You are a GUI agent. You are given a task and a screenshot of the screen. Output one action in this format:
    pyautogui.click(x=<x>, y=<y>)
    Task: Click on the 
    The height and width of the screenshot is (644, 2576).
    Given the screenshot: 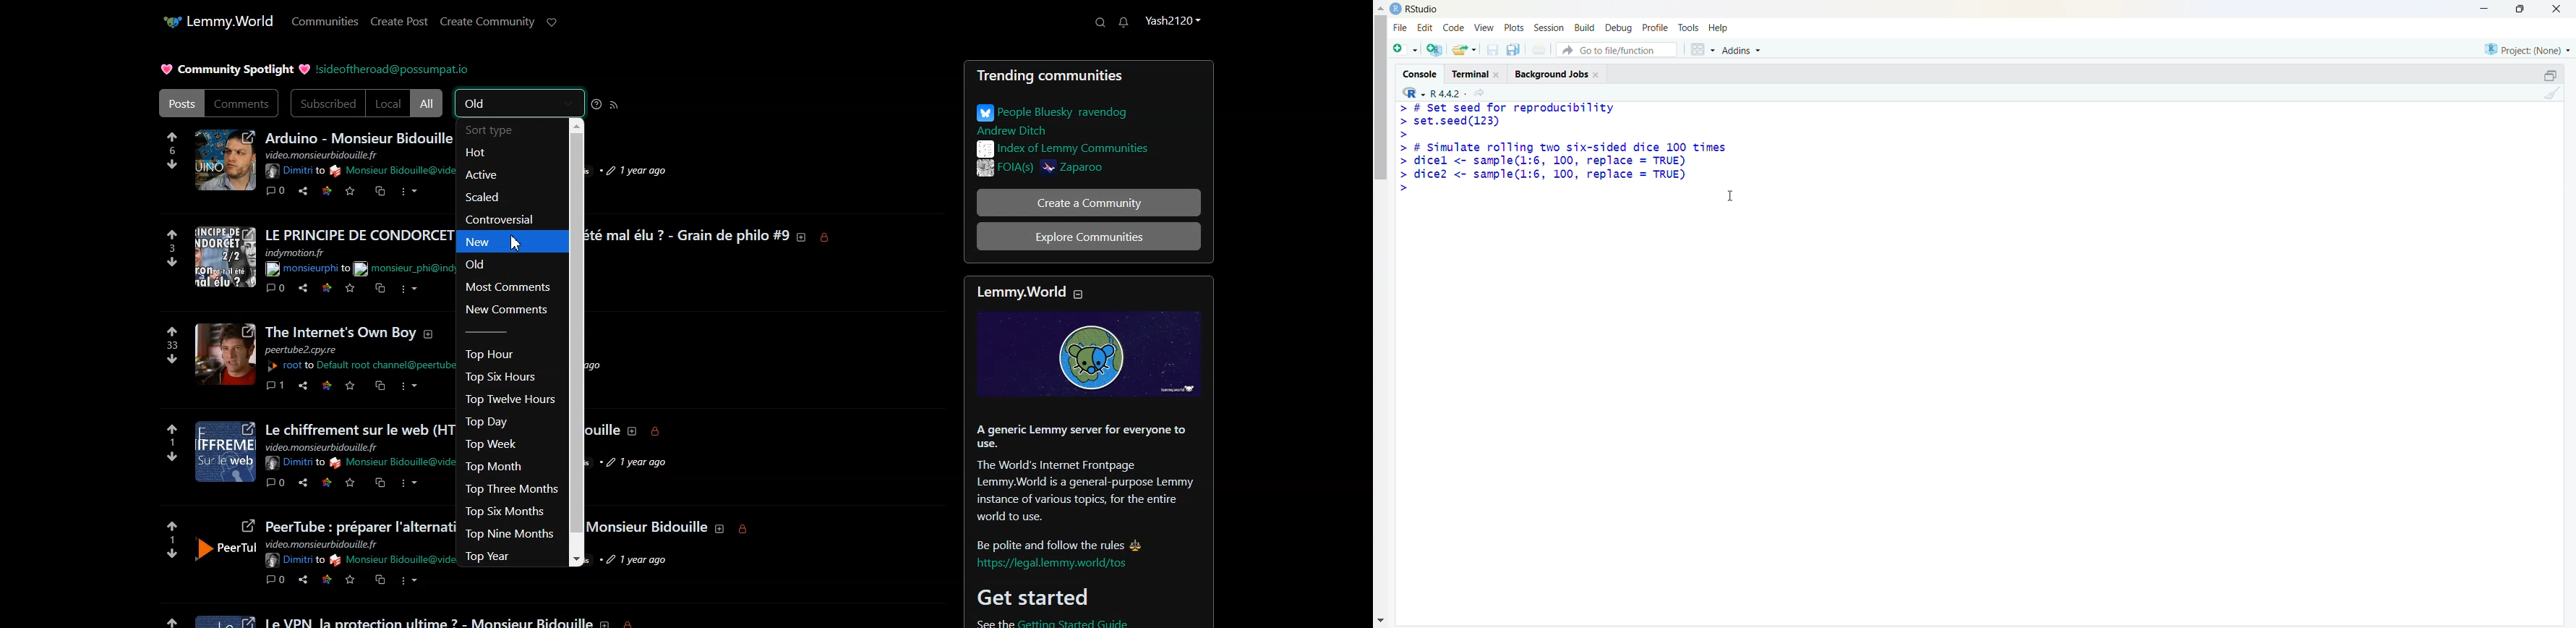 What is the action you would take?
    pyautogui.click(x=656, y=432)
    